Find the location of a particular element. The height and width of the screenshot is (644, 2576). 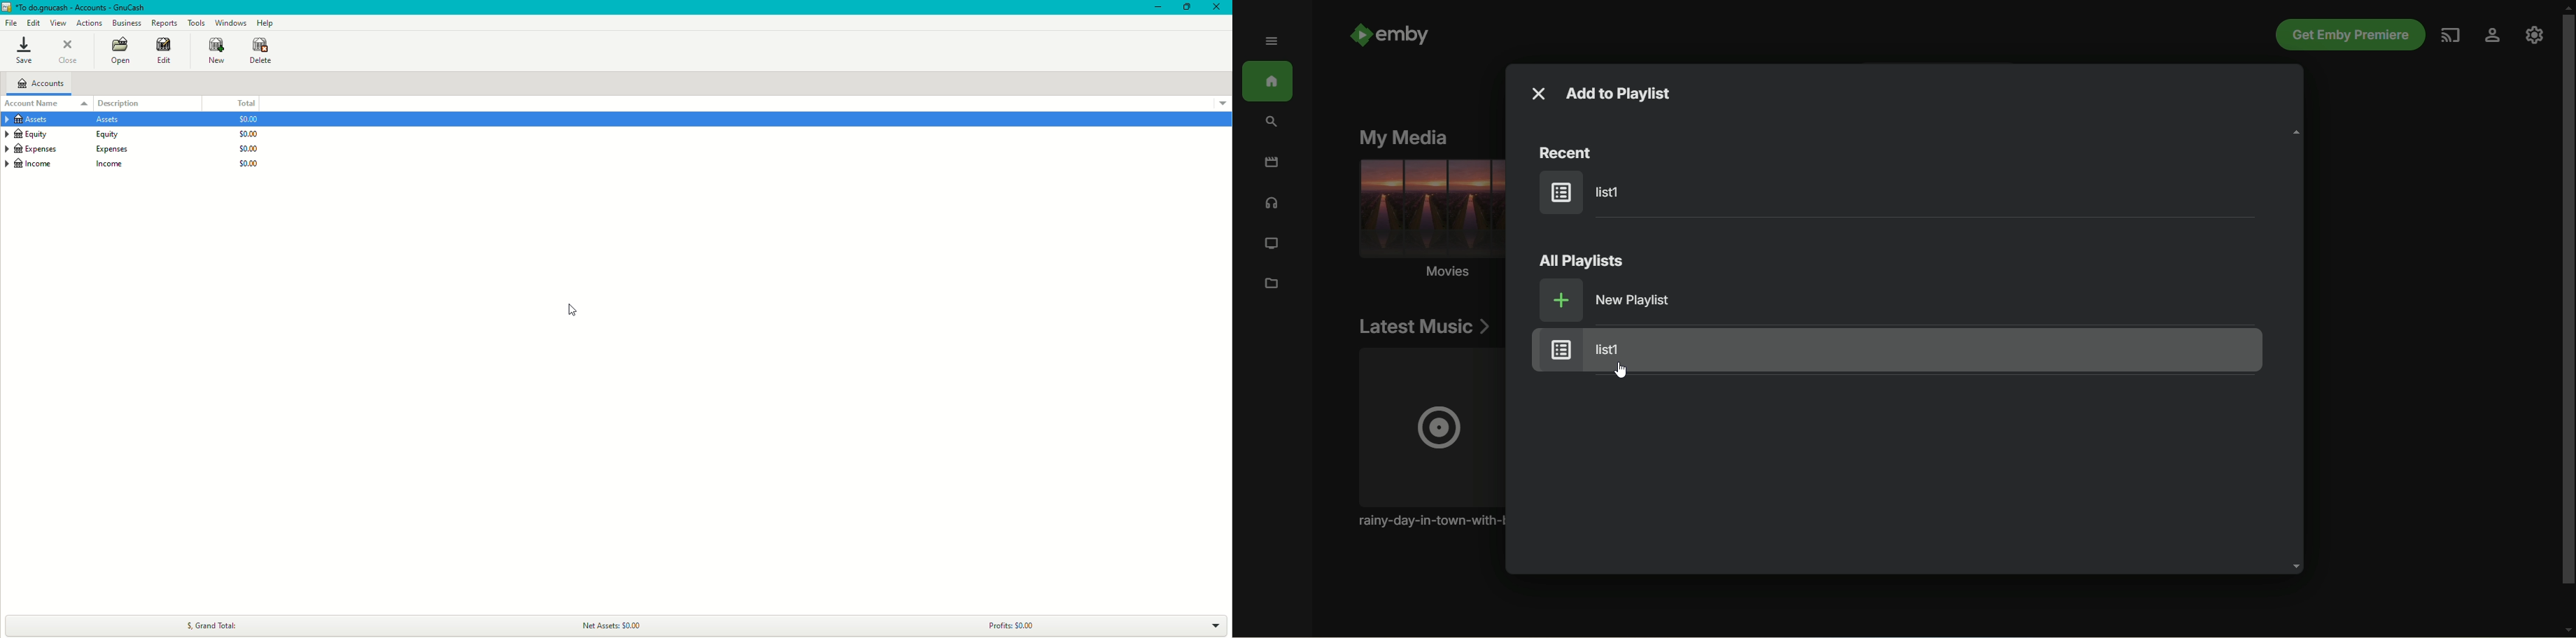

Accounts is located at coordinates (44, 85).